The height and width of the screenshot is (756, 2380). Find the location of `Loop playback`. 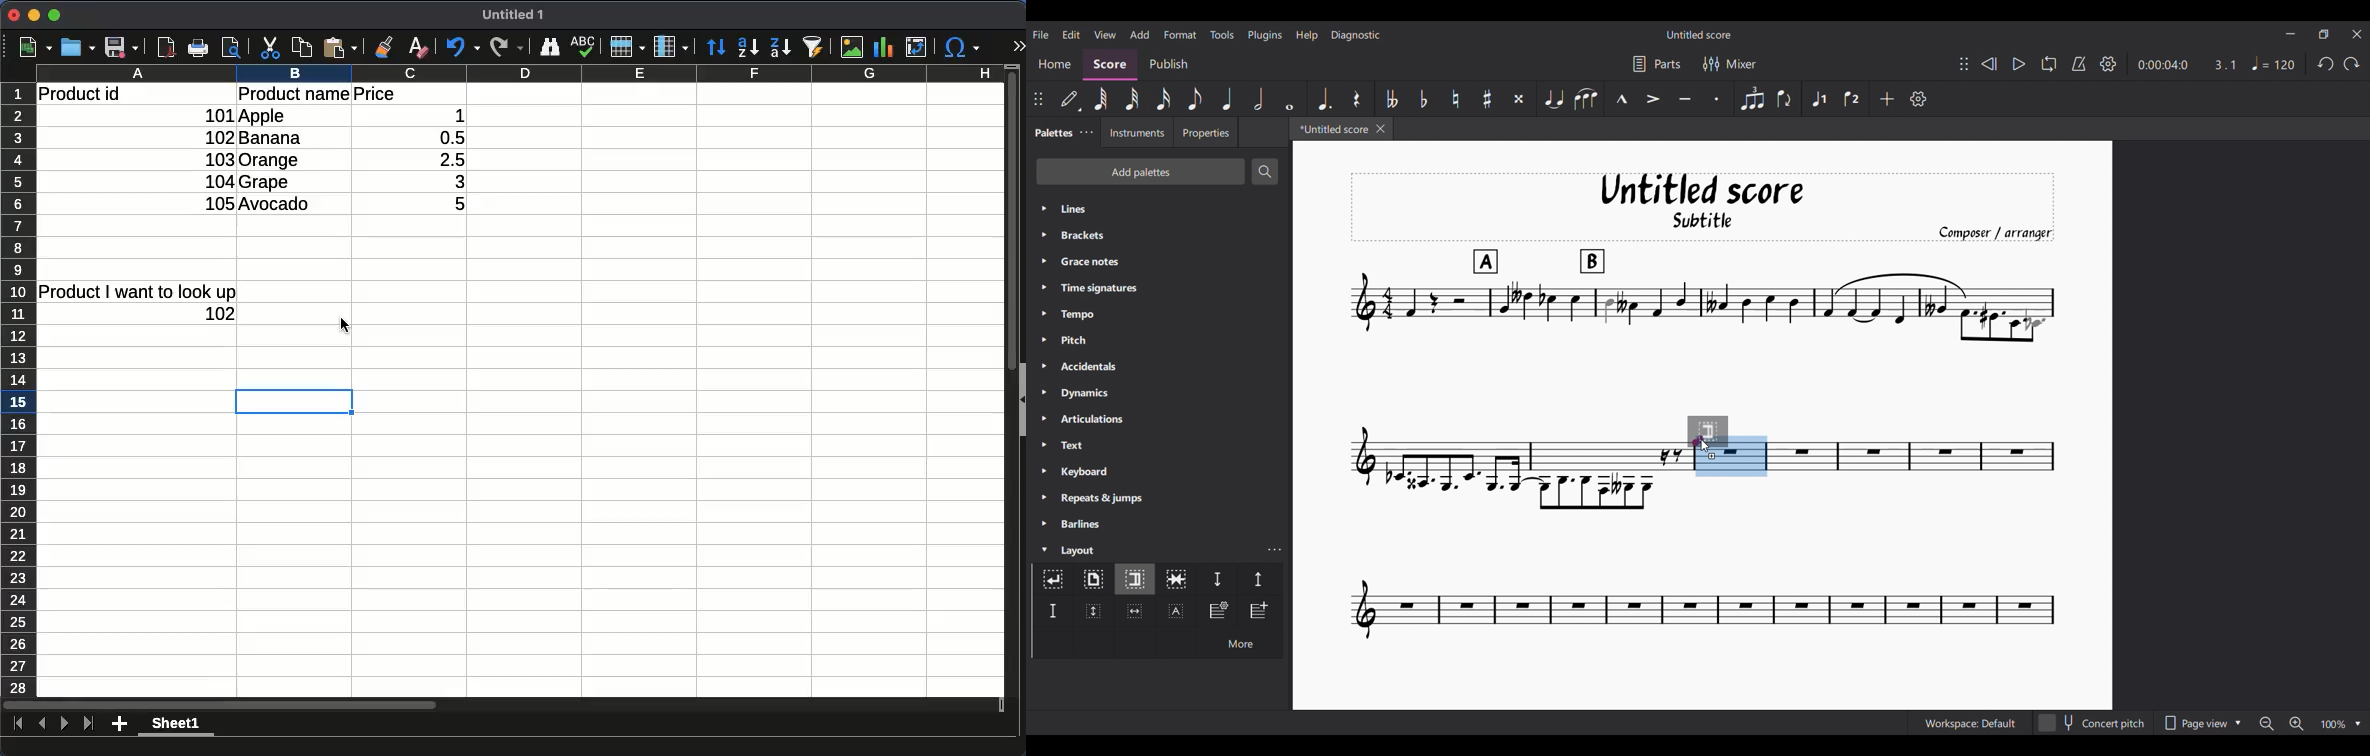

Loop playback is located at coordinates (2049, 64).